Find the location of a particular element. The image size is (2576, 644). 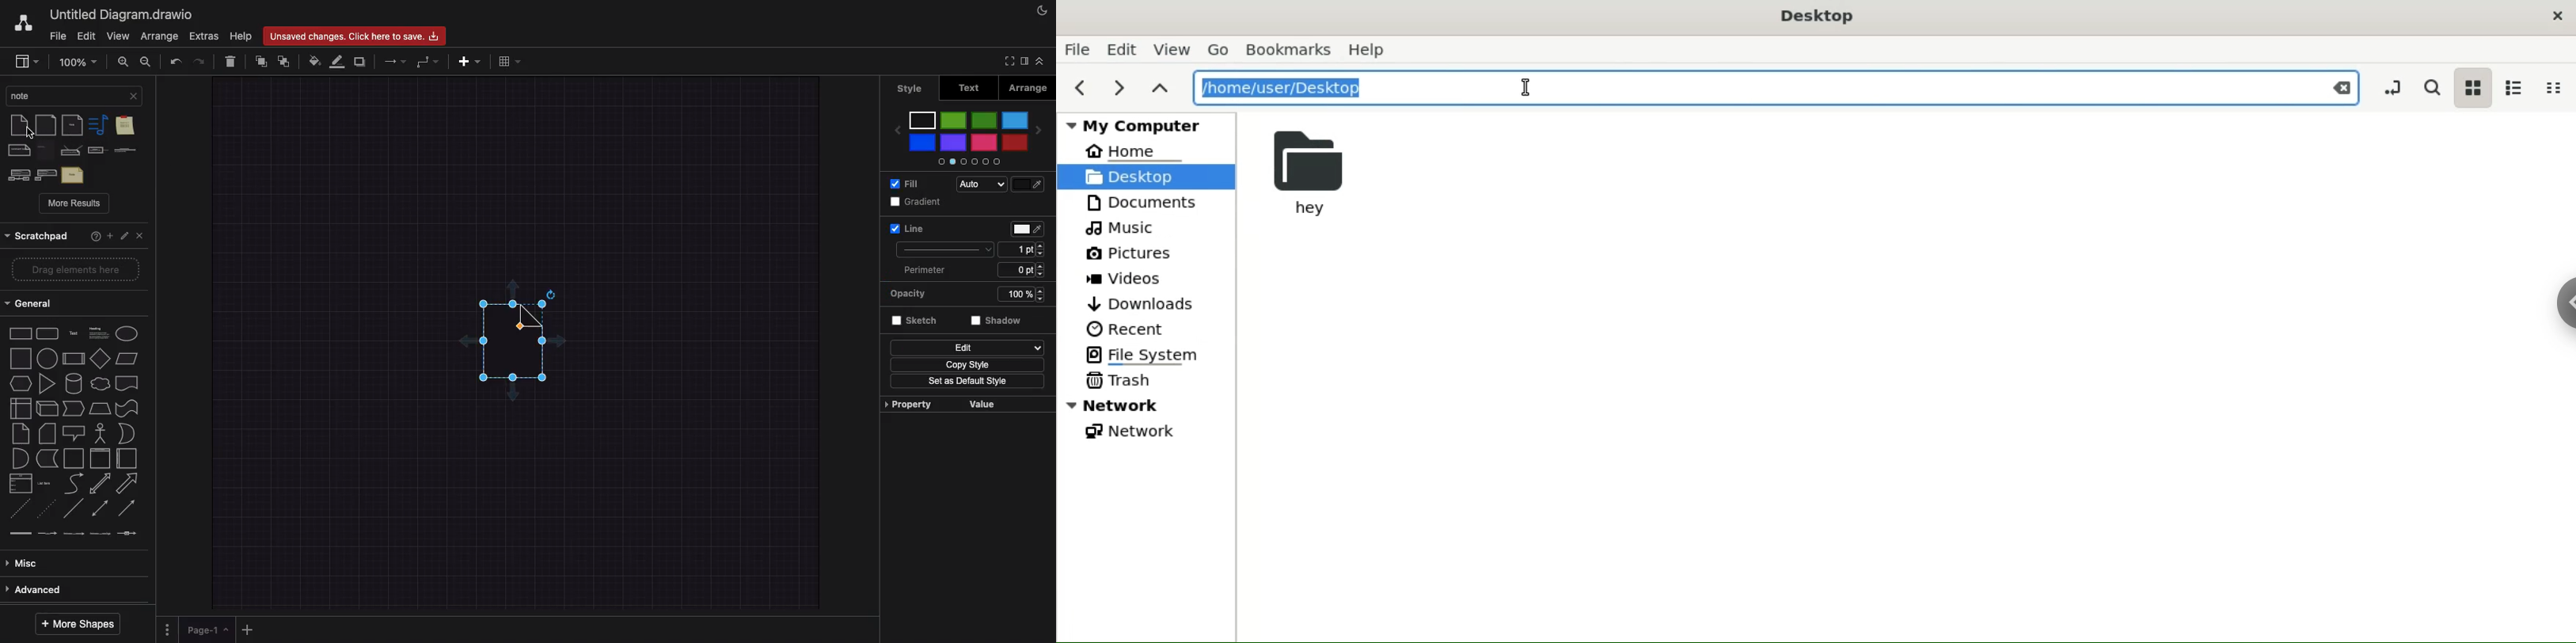

decrease opacity is located at coordinates (1041, 300).